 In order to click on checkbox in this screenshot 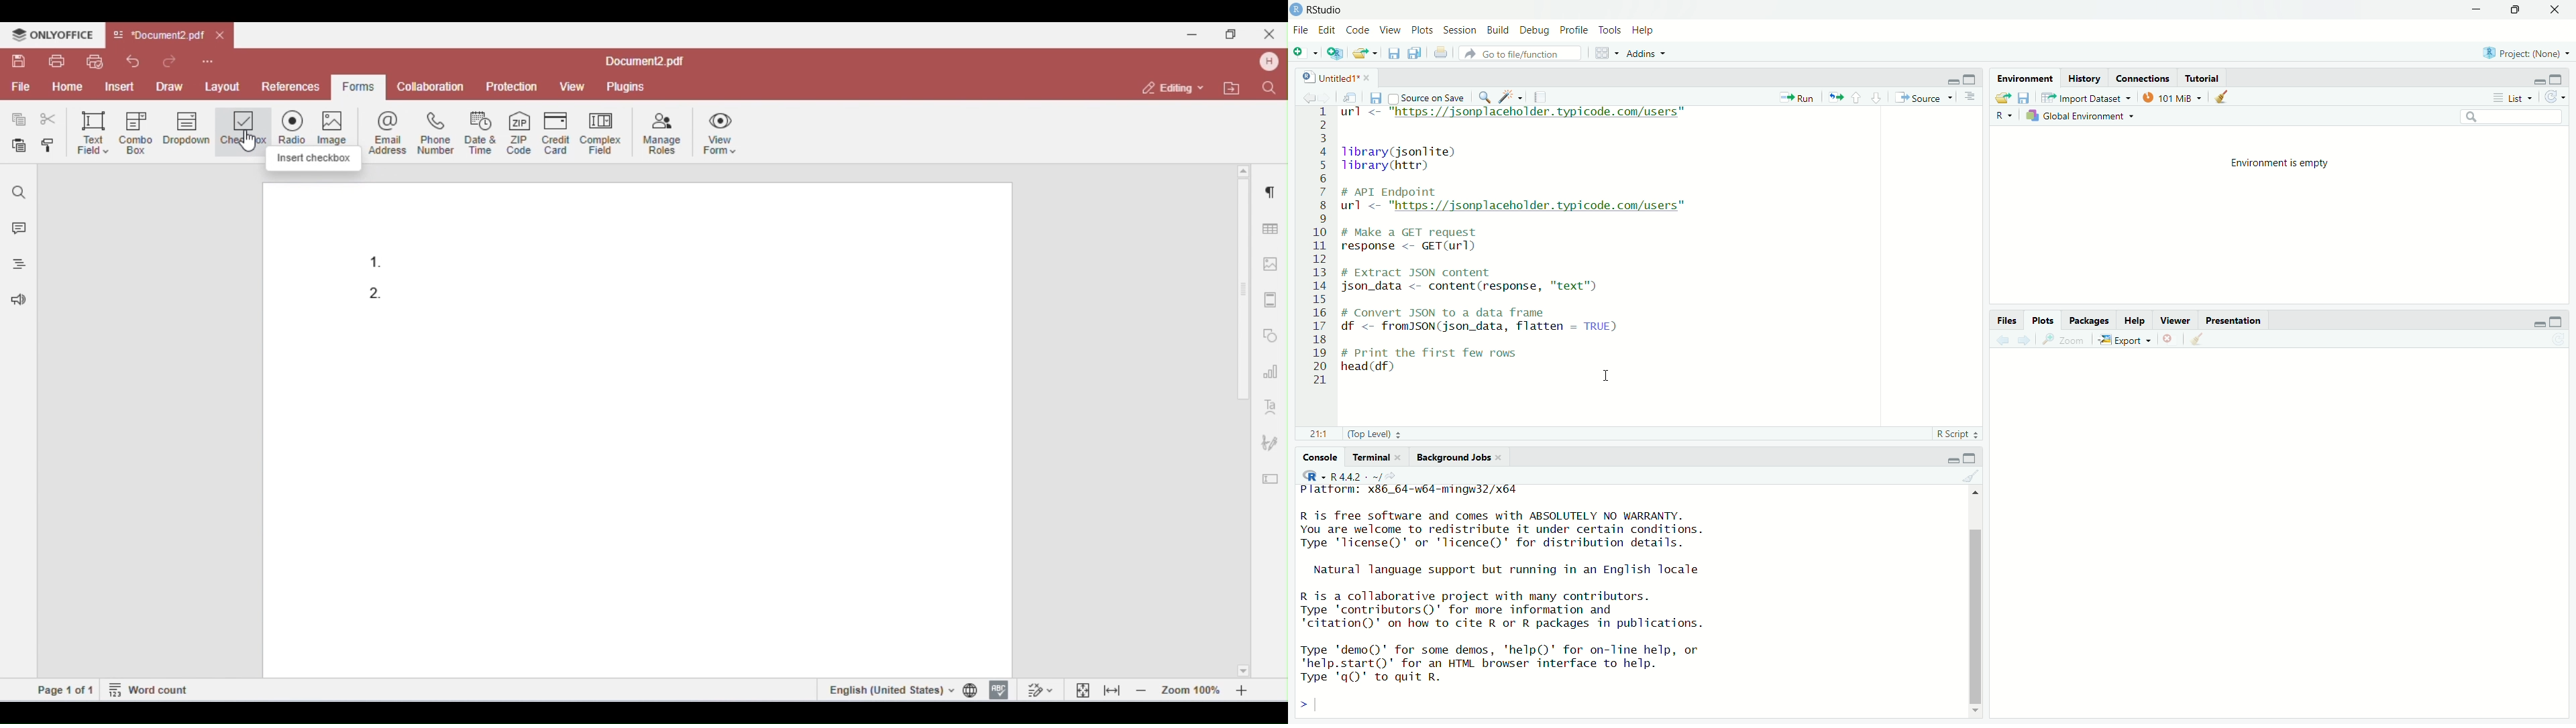, I will do `click(244, 131)`.